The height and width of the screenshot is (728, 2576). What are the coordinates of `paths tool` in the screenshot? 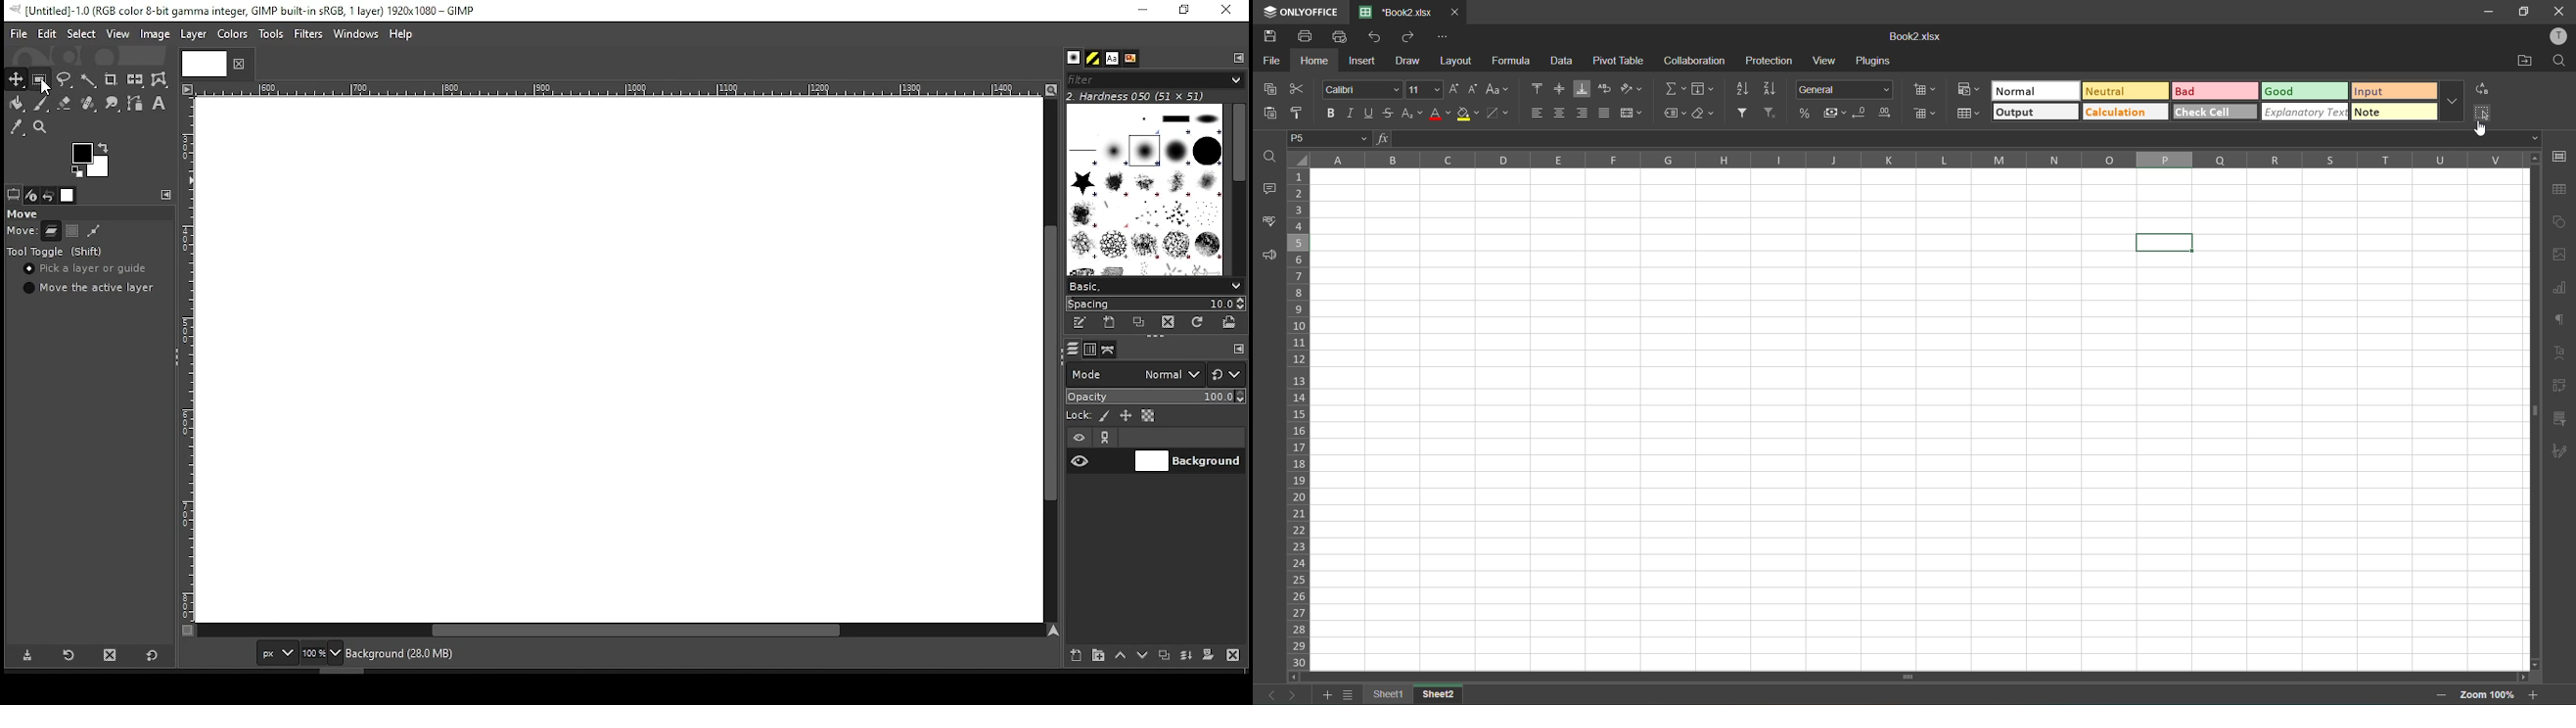 It's located at (136, 105).